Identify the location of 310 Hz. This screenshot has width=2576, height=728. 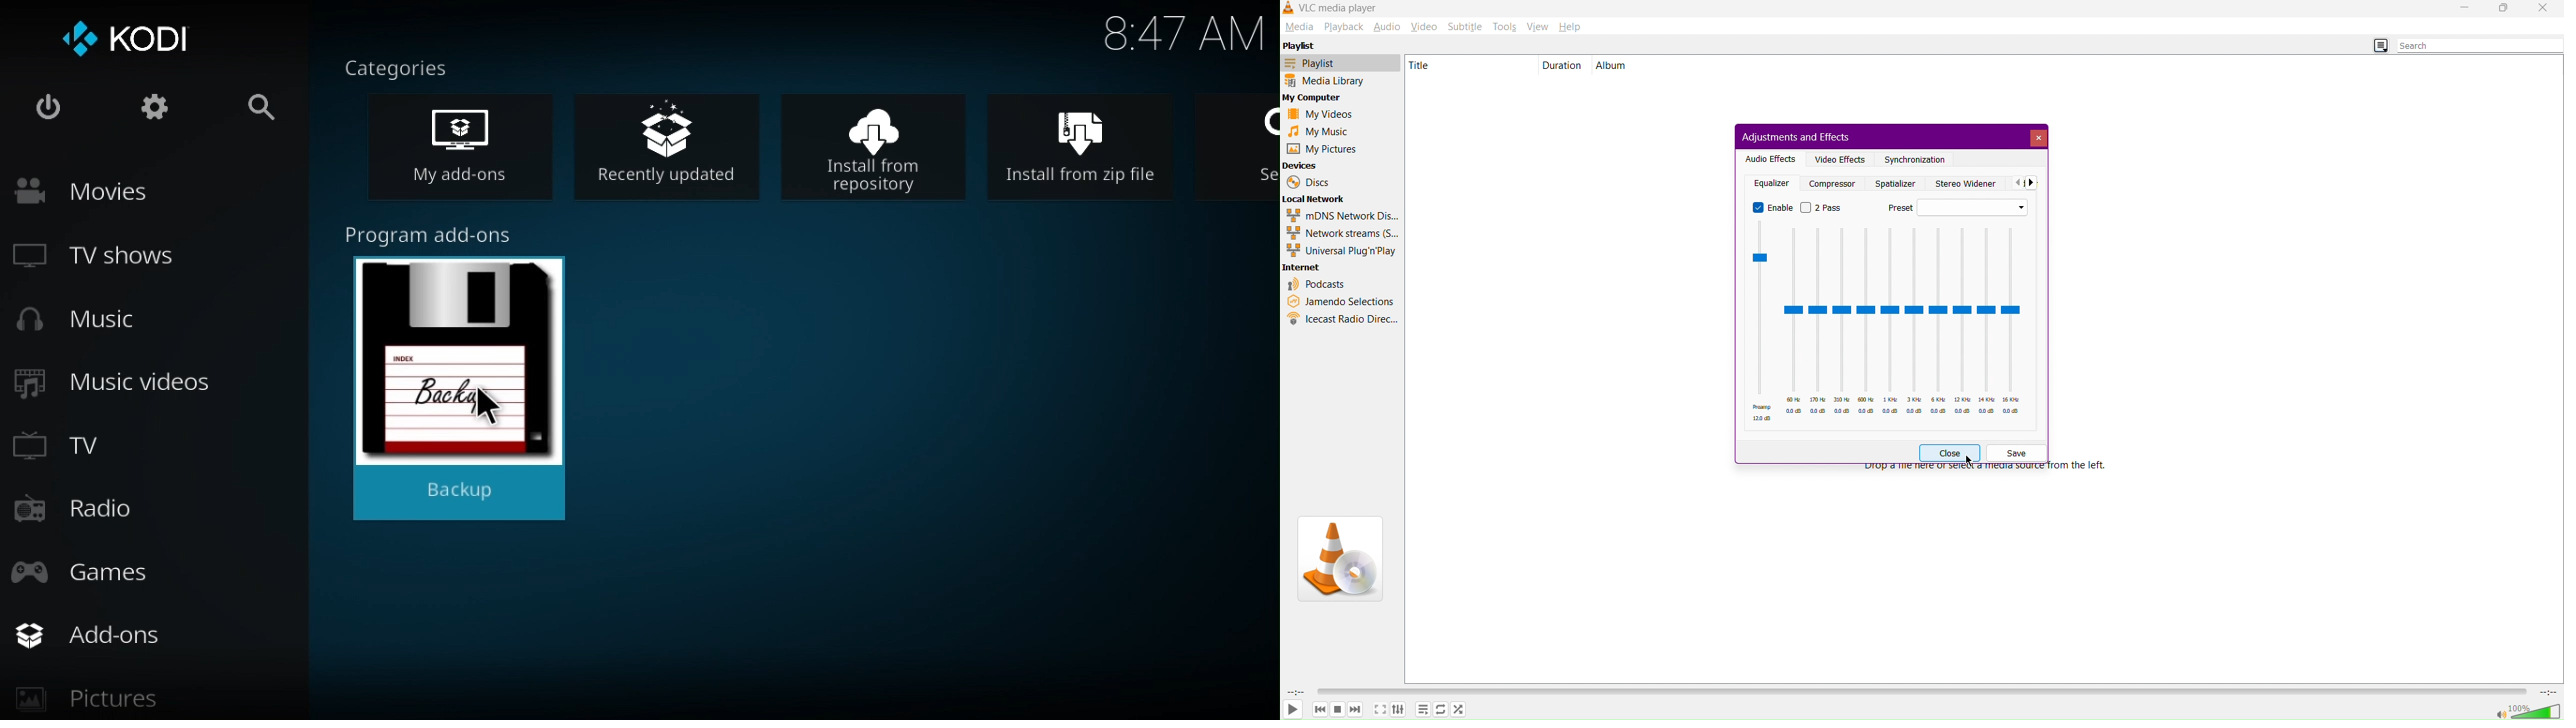
(1843, 320).